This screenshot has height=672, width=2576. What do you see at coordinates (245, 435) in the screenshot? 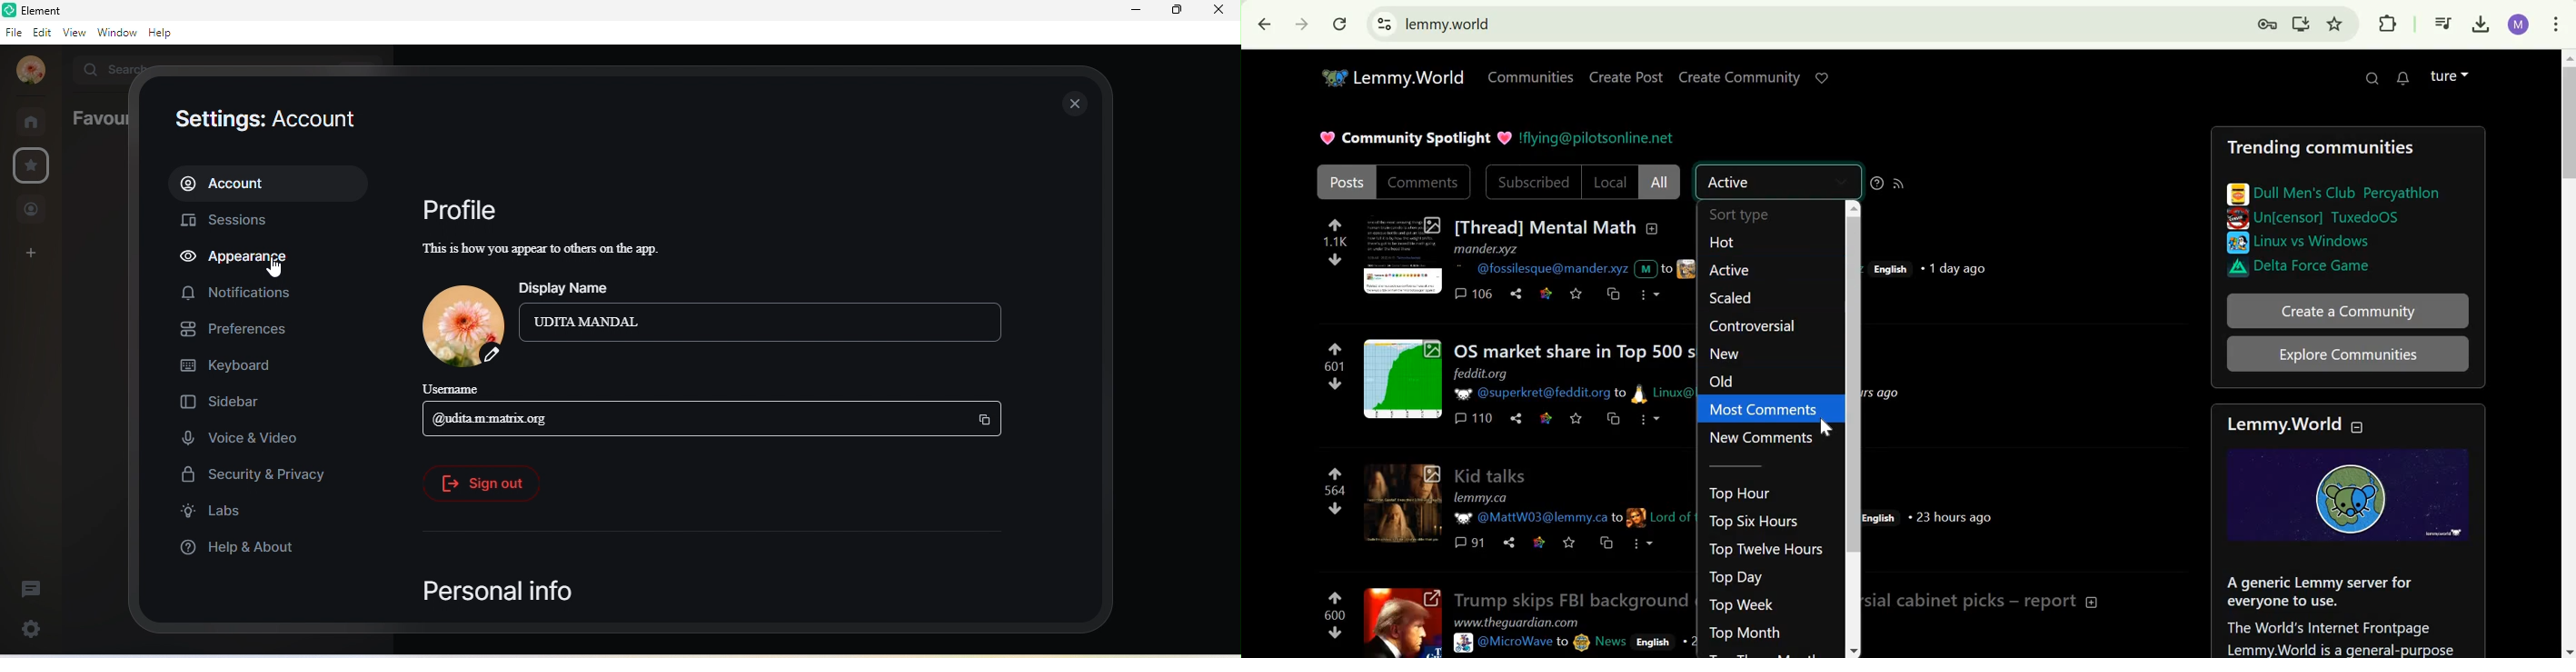
I see `voice and video` at bounding box center [245, 435].